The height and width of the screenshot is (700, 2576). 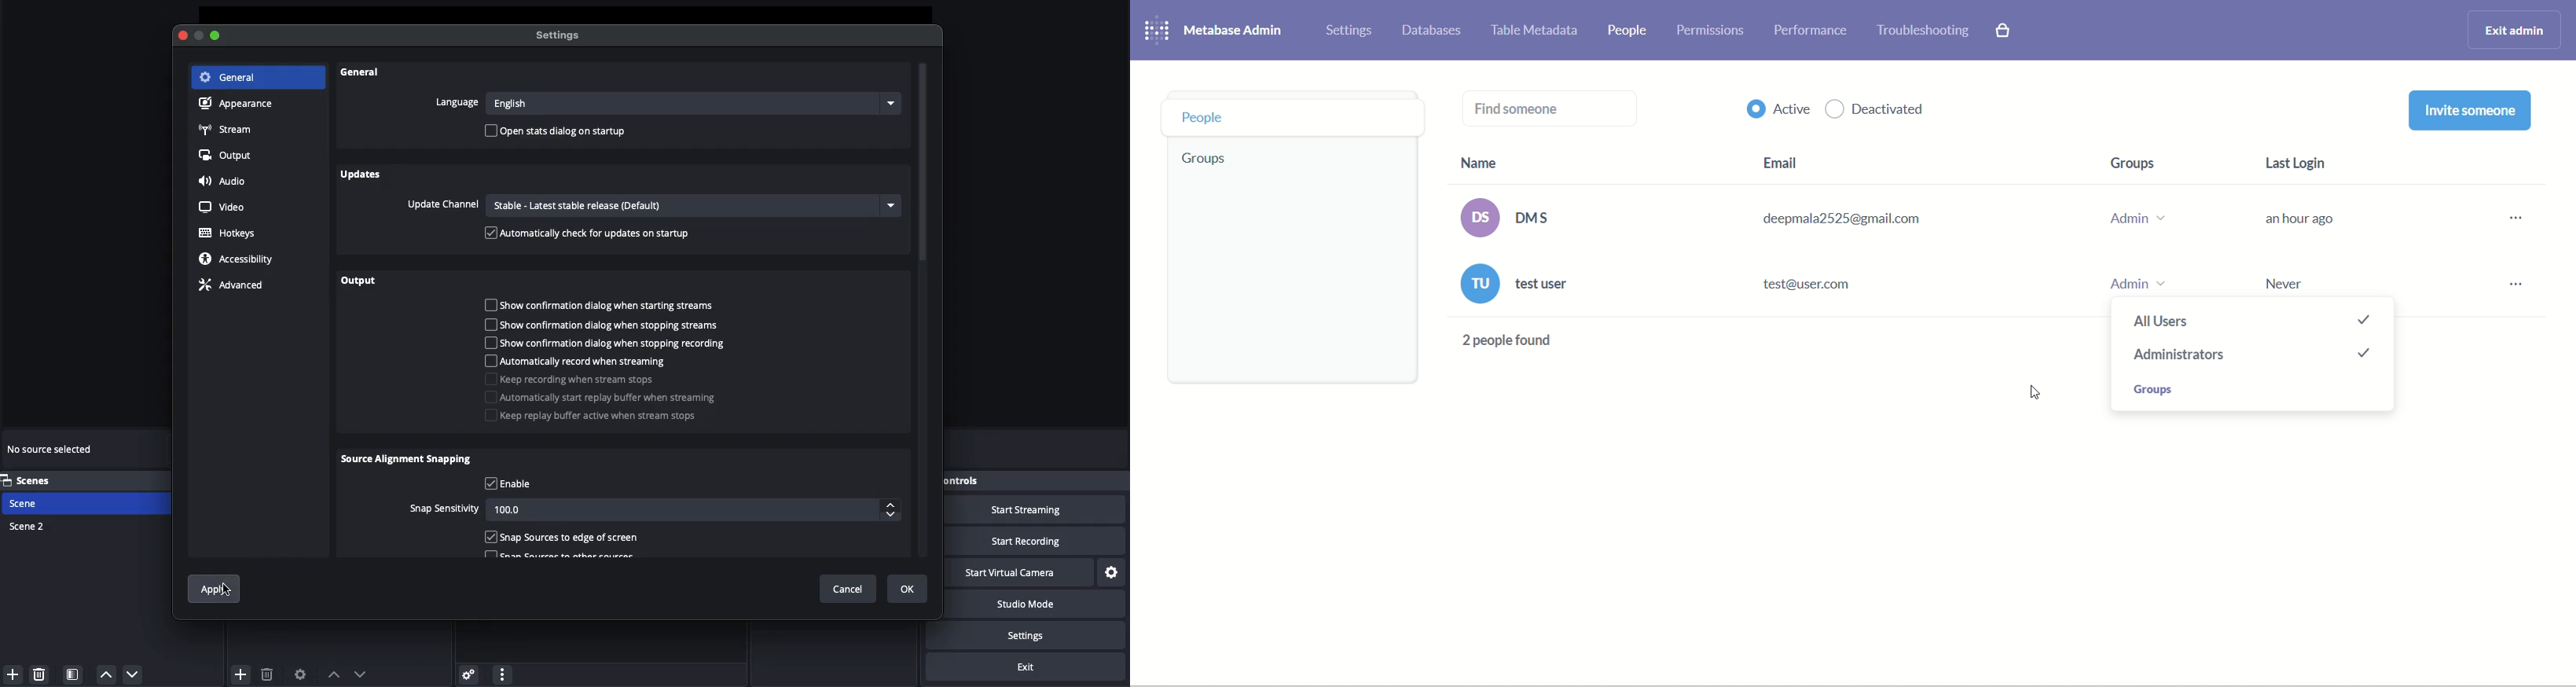 What do you see at coordinates (468, 673) in the screenshot?
I see `Advanced audio menu` at bounding box center [468, 673].